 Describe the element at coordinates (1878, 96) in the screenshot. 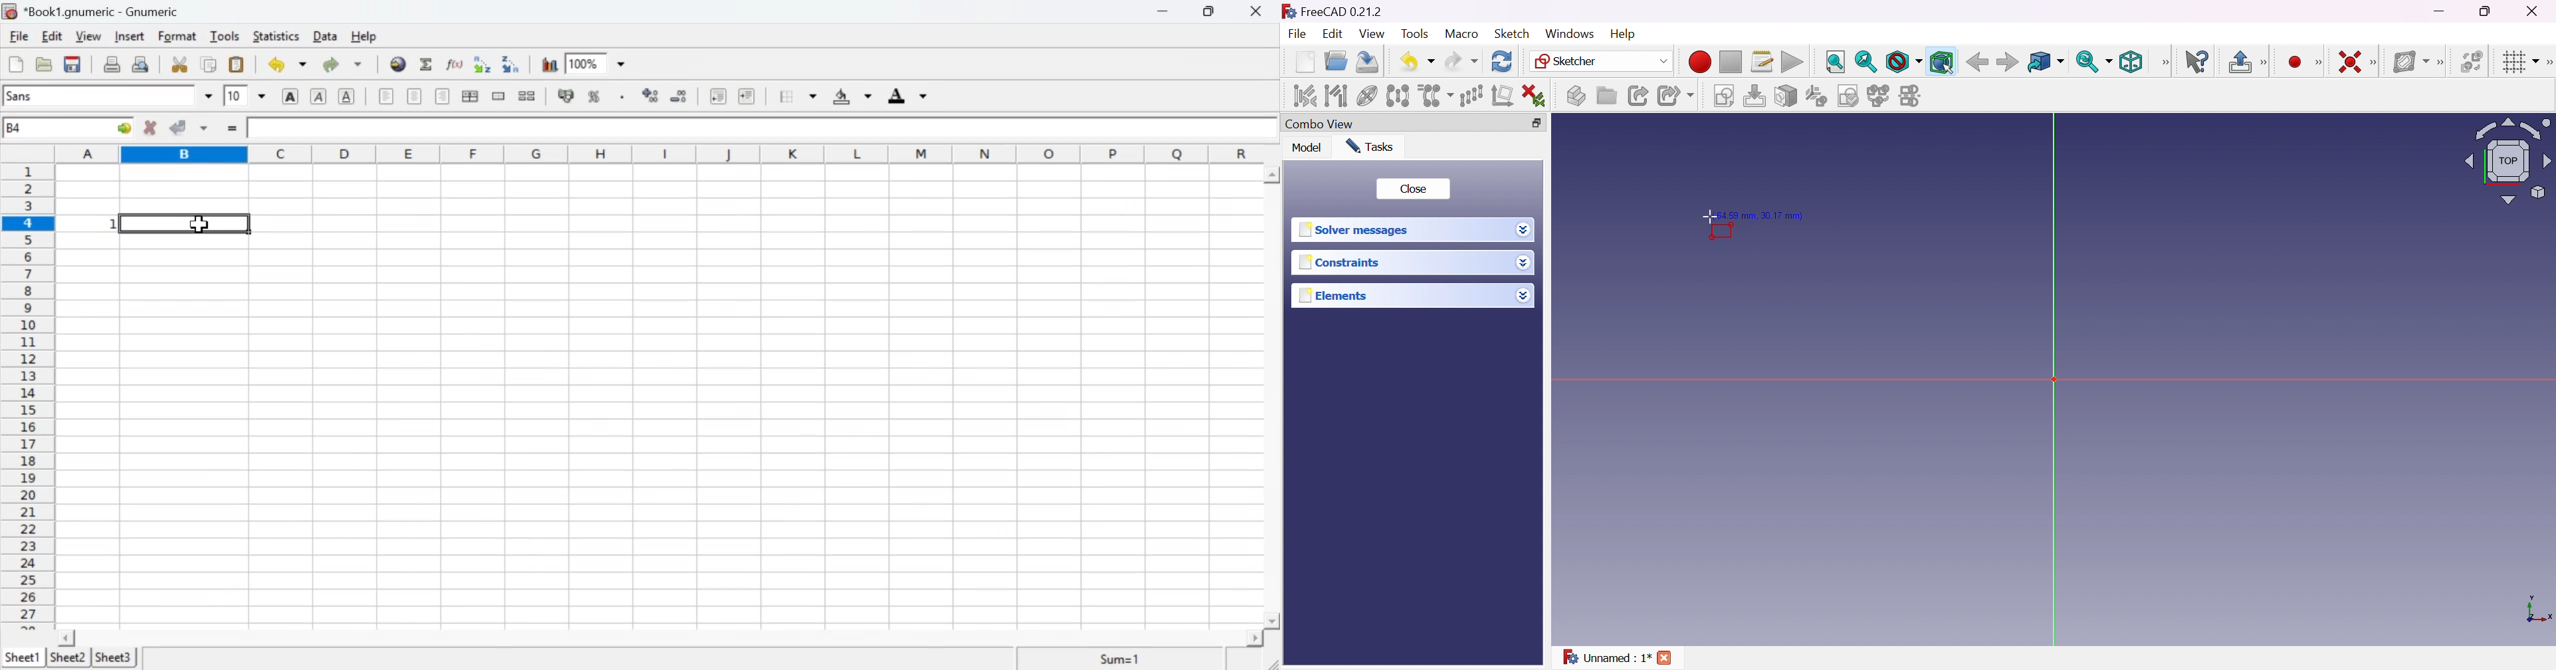

I see `Merge sketches` at that location.